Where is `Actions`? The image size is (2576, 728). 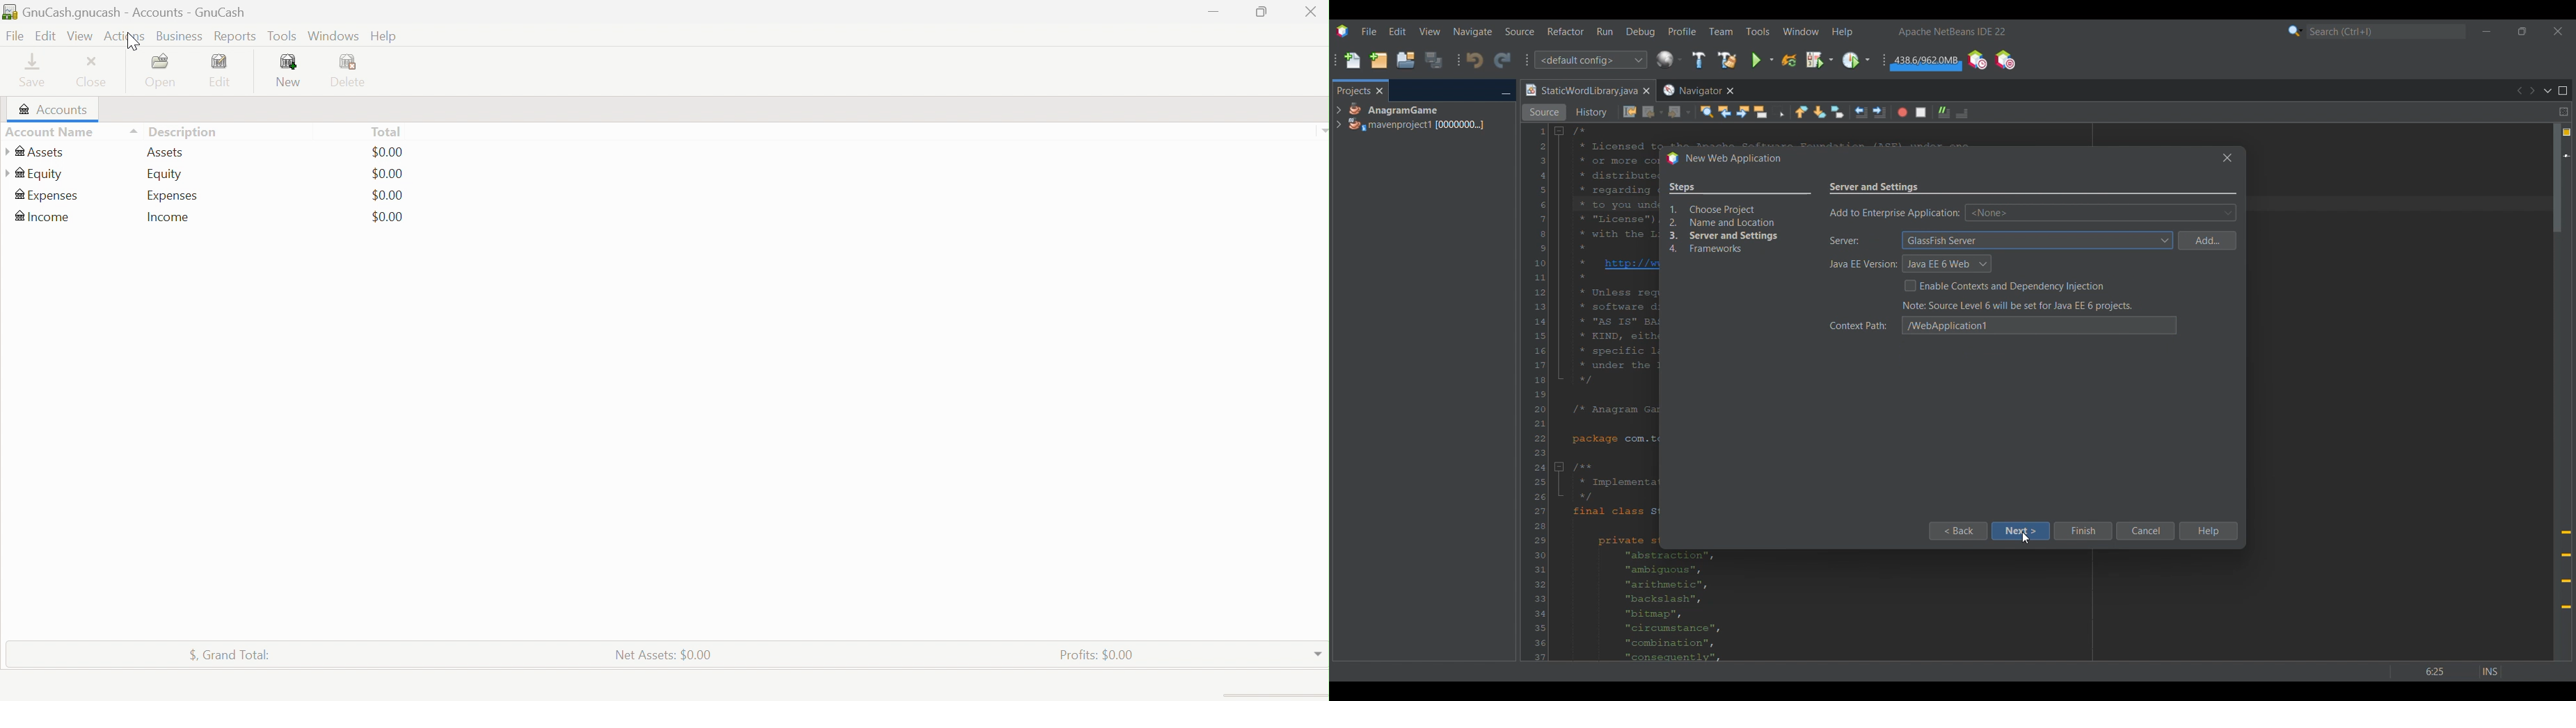
Actions is located at coordinates (127, 35).